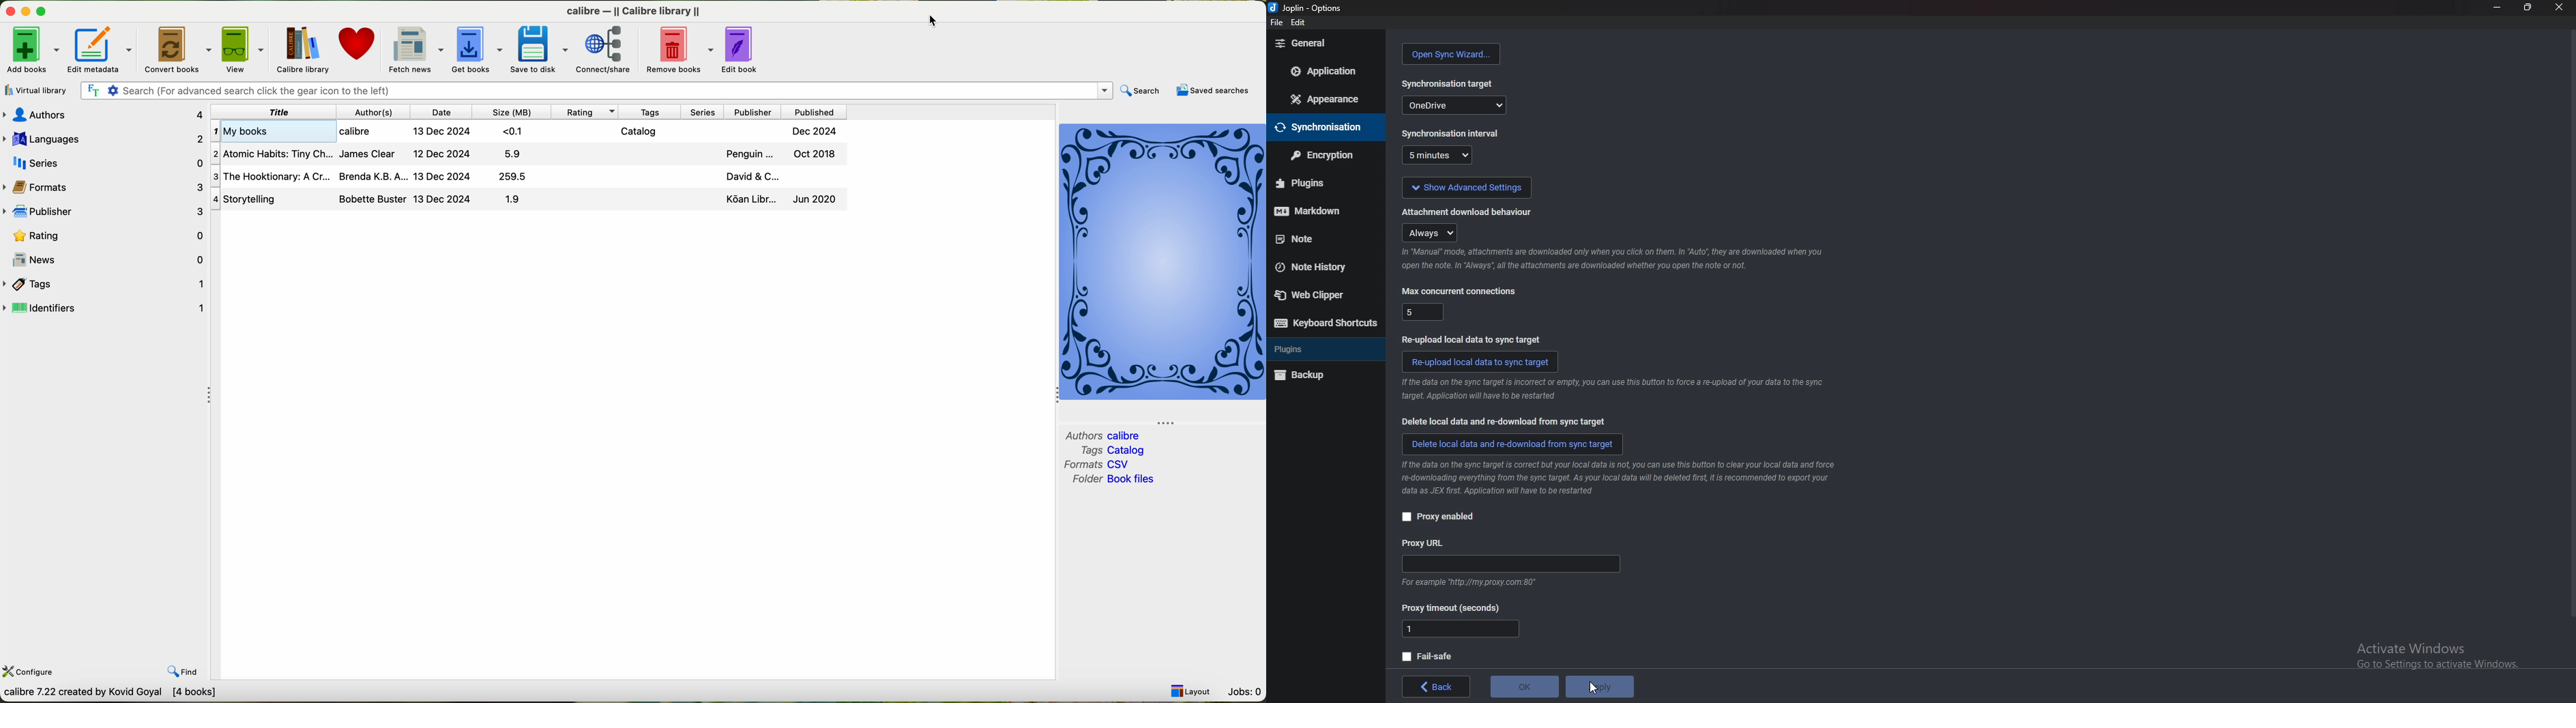 This screenshot has height=728, width=2576. I want to click on reupload data, so click(1479, 362).